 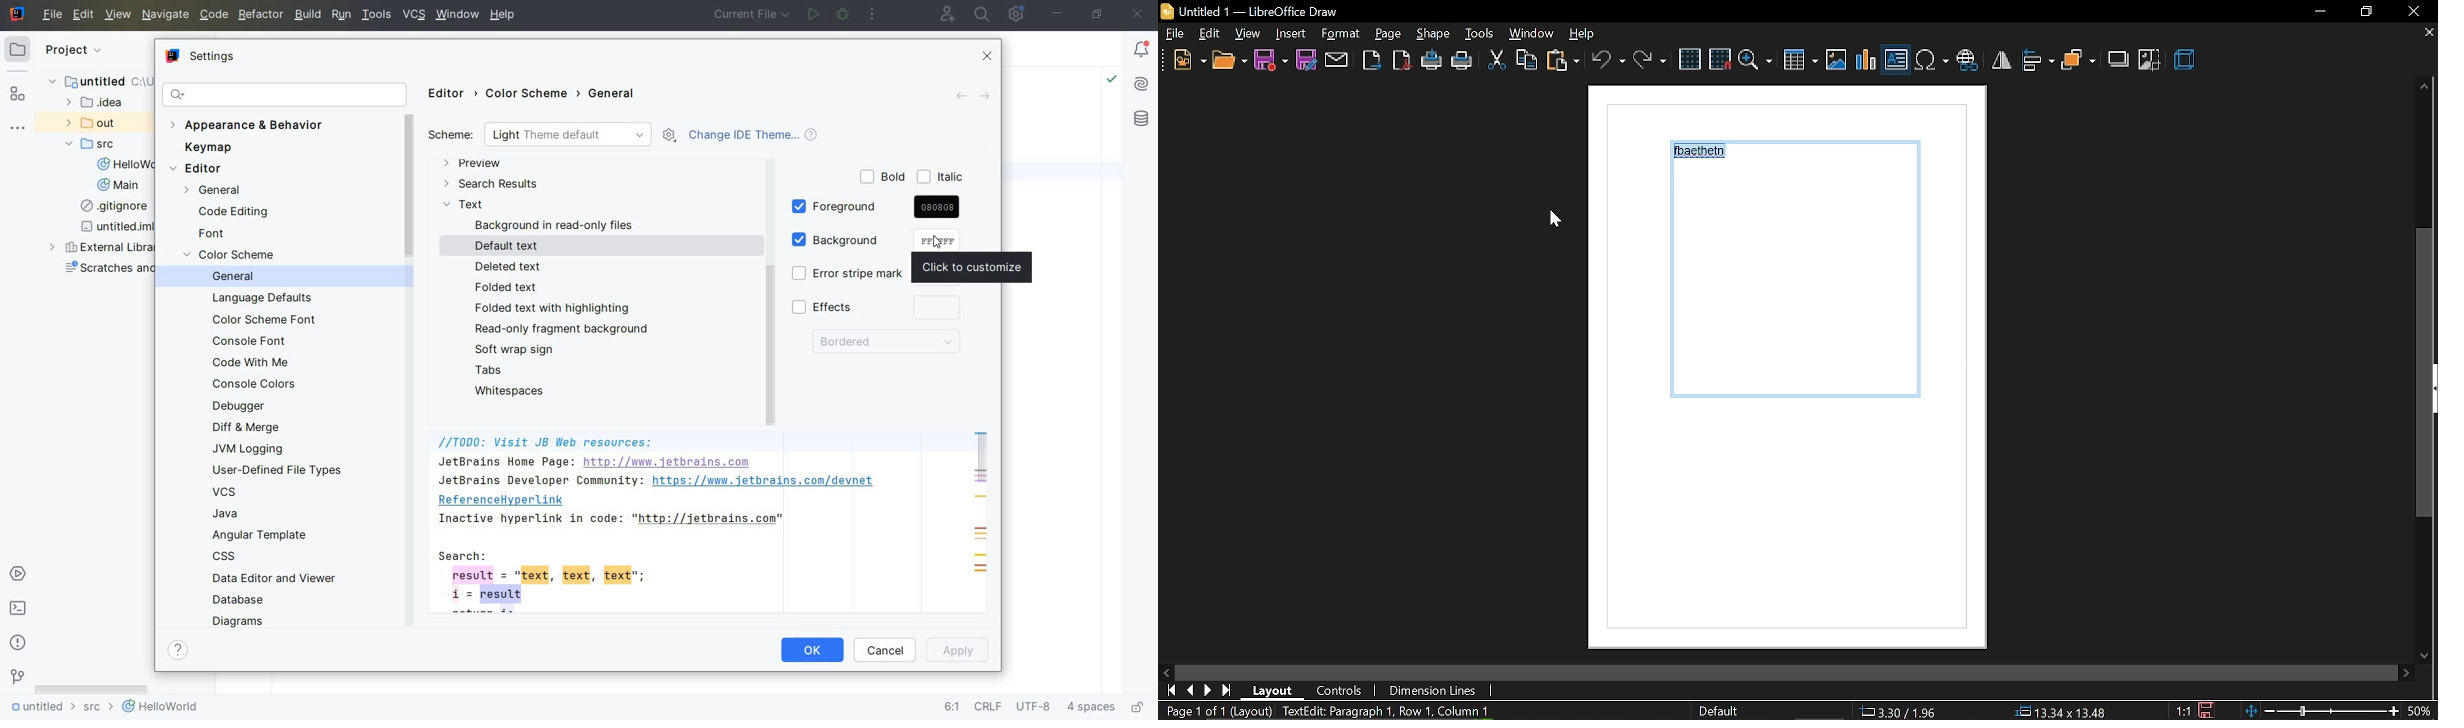 What do you see at coordinates (1720, 58) in the screenshot?
I see `snap to grid` at bounding box center [1720, 58].